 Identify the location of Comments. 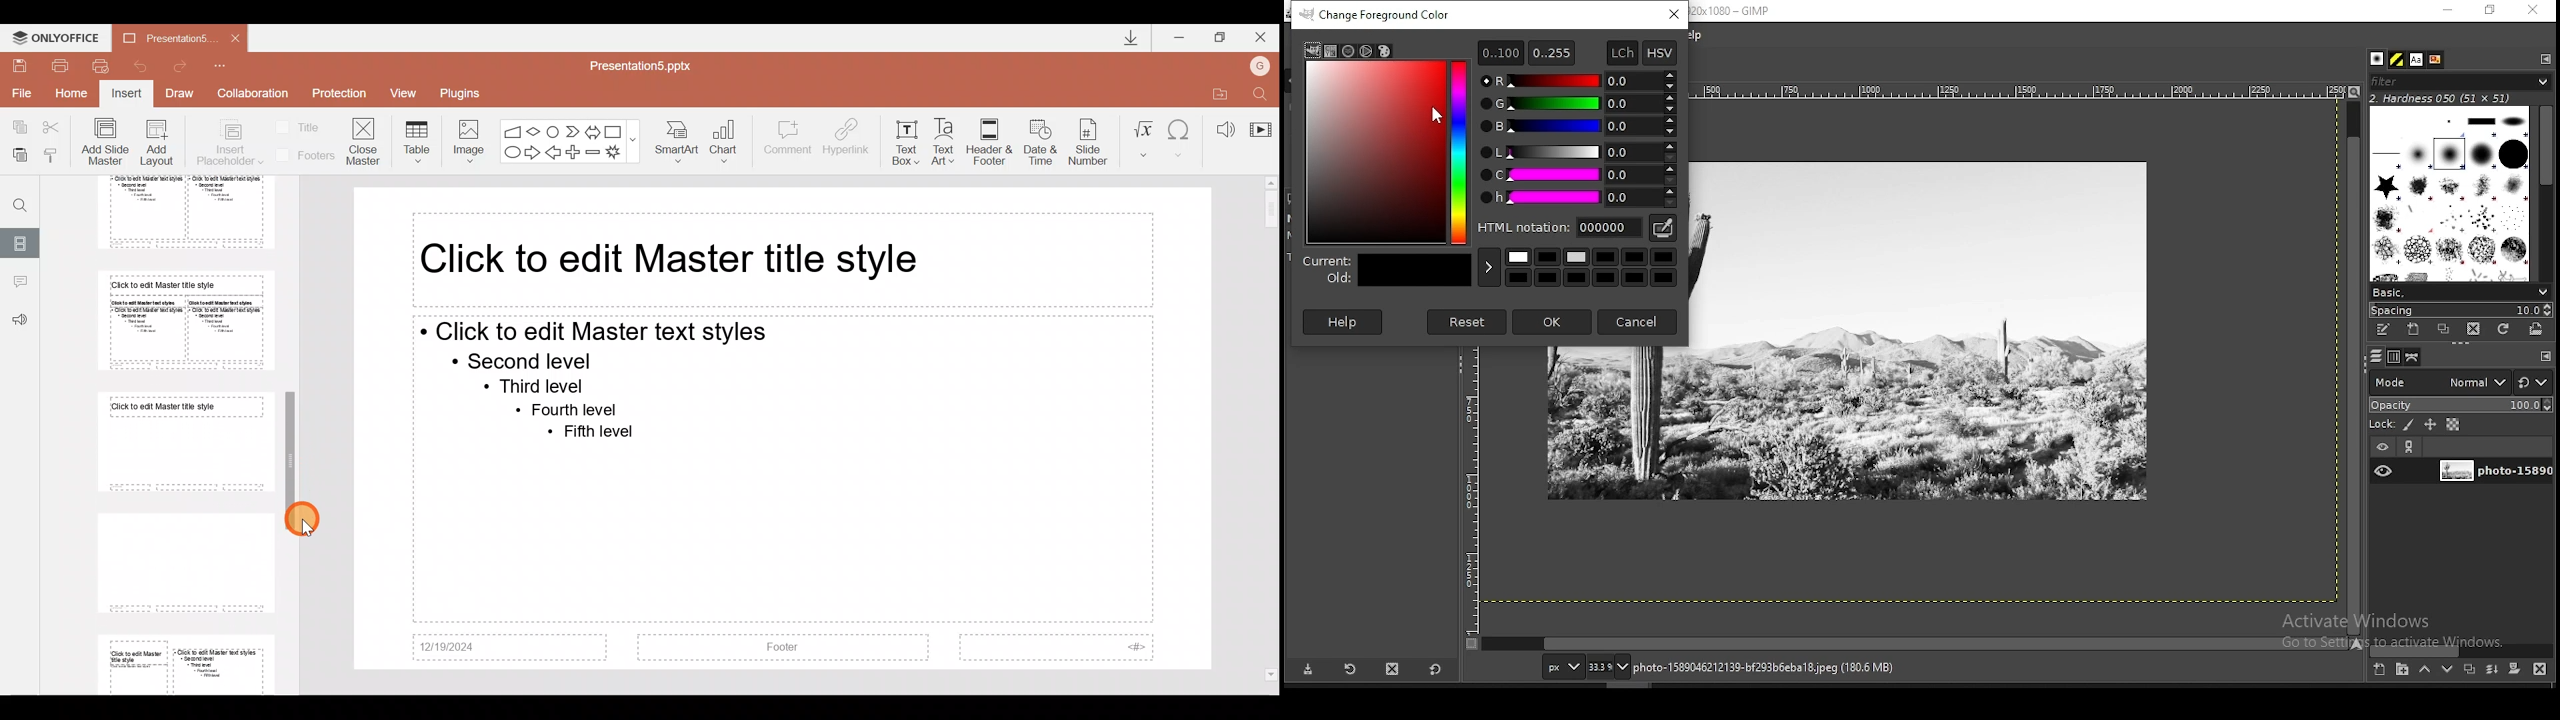
(19, 283).